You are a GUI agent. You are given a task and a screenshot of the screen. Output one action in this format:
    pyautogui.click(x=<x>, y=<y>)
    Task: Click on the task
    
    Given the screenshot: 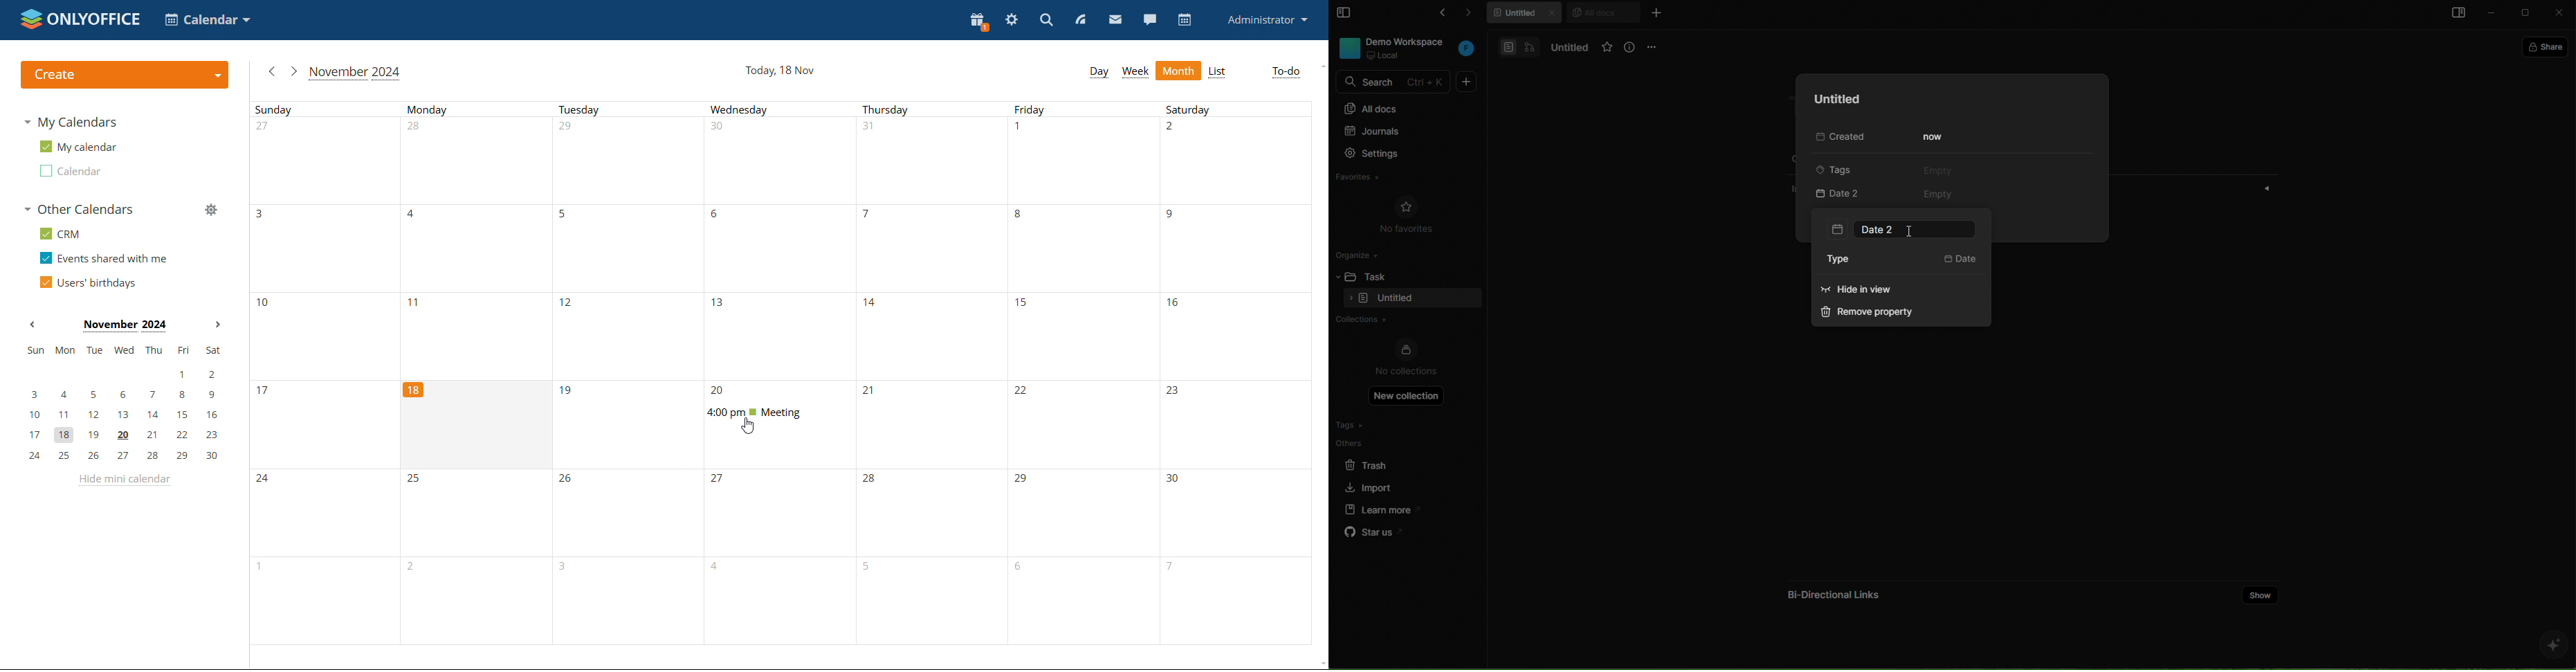 What is the action you would take?
    pyautogui.click(x=1381, y=275)
    